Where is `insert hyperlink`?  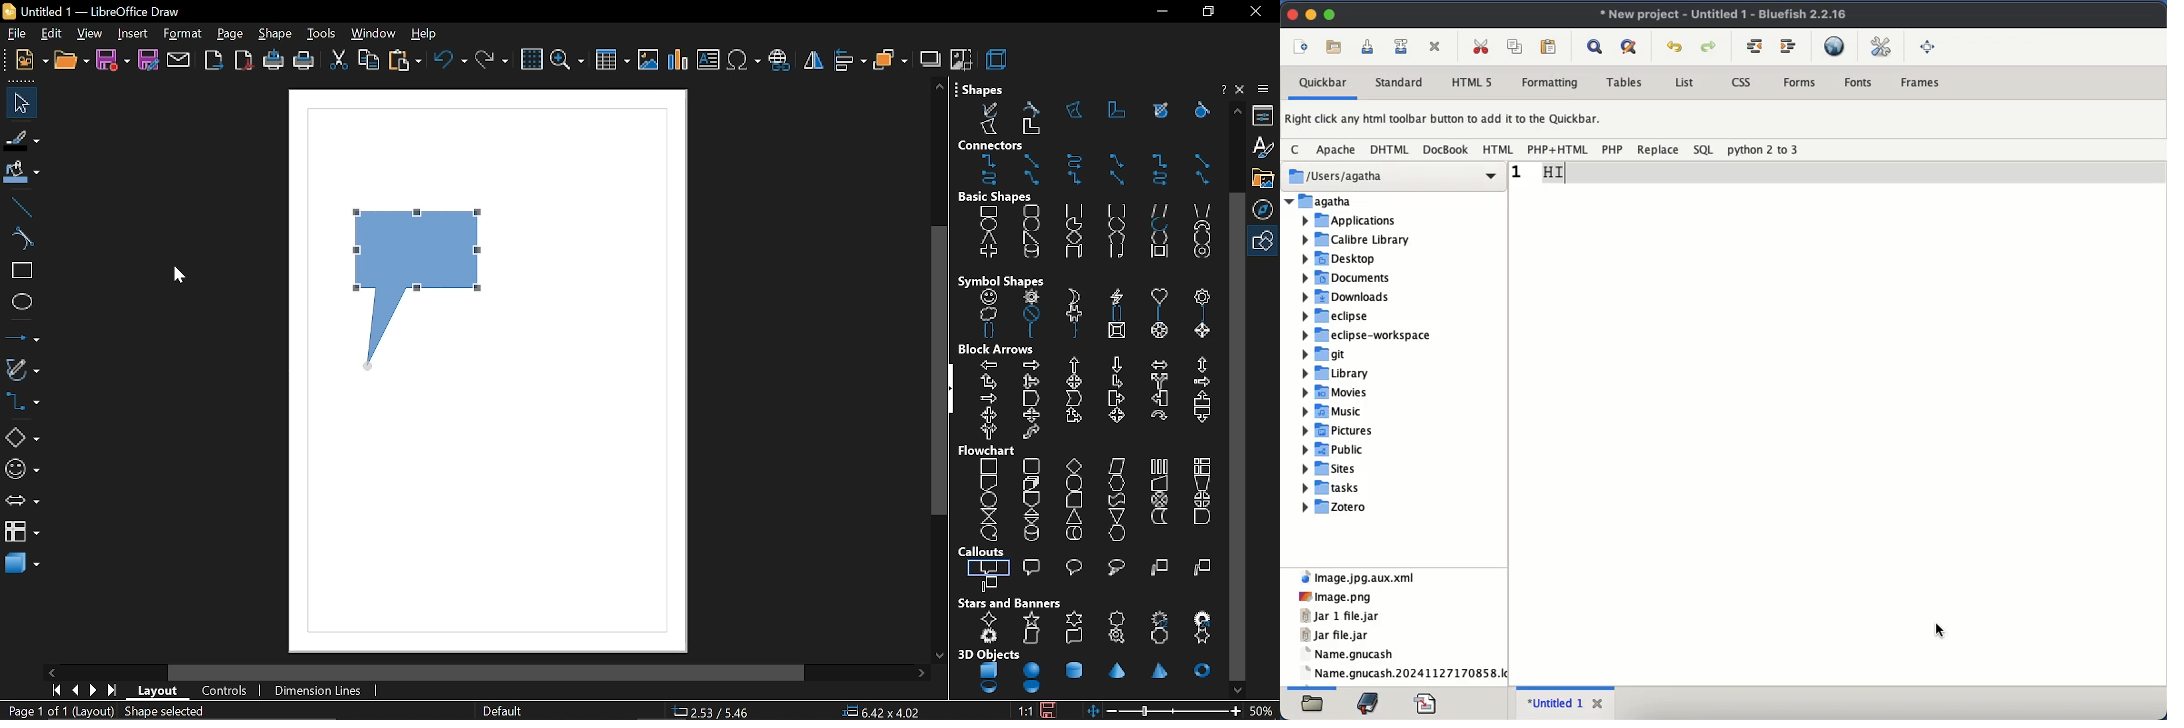 insert hyperlink is located at coordinates (779, 61).